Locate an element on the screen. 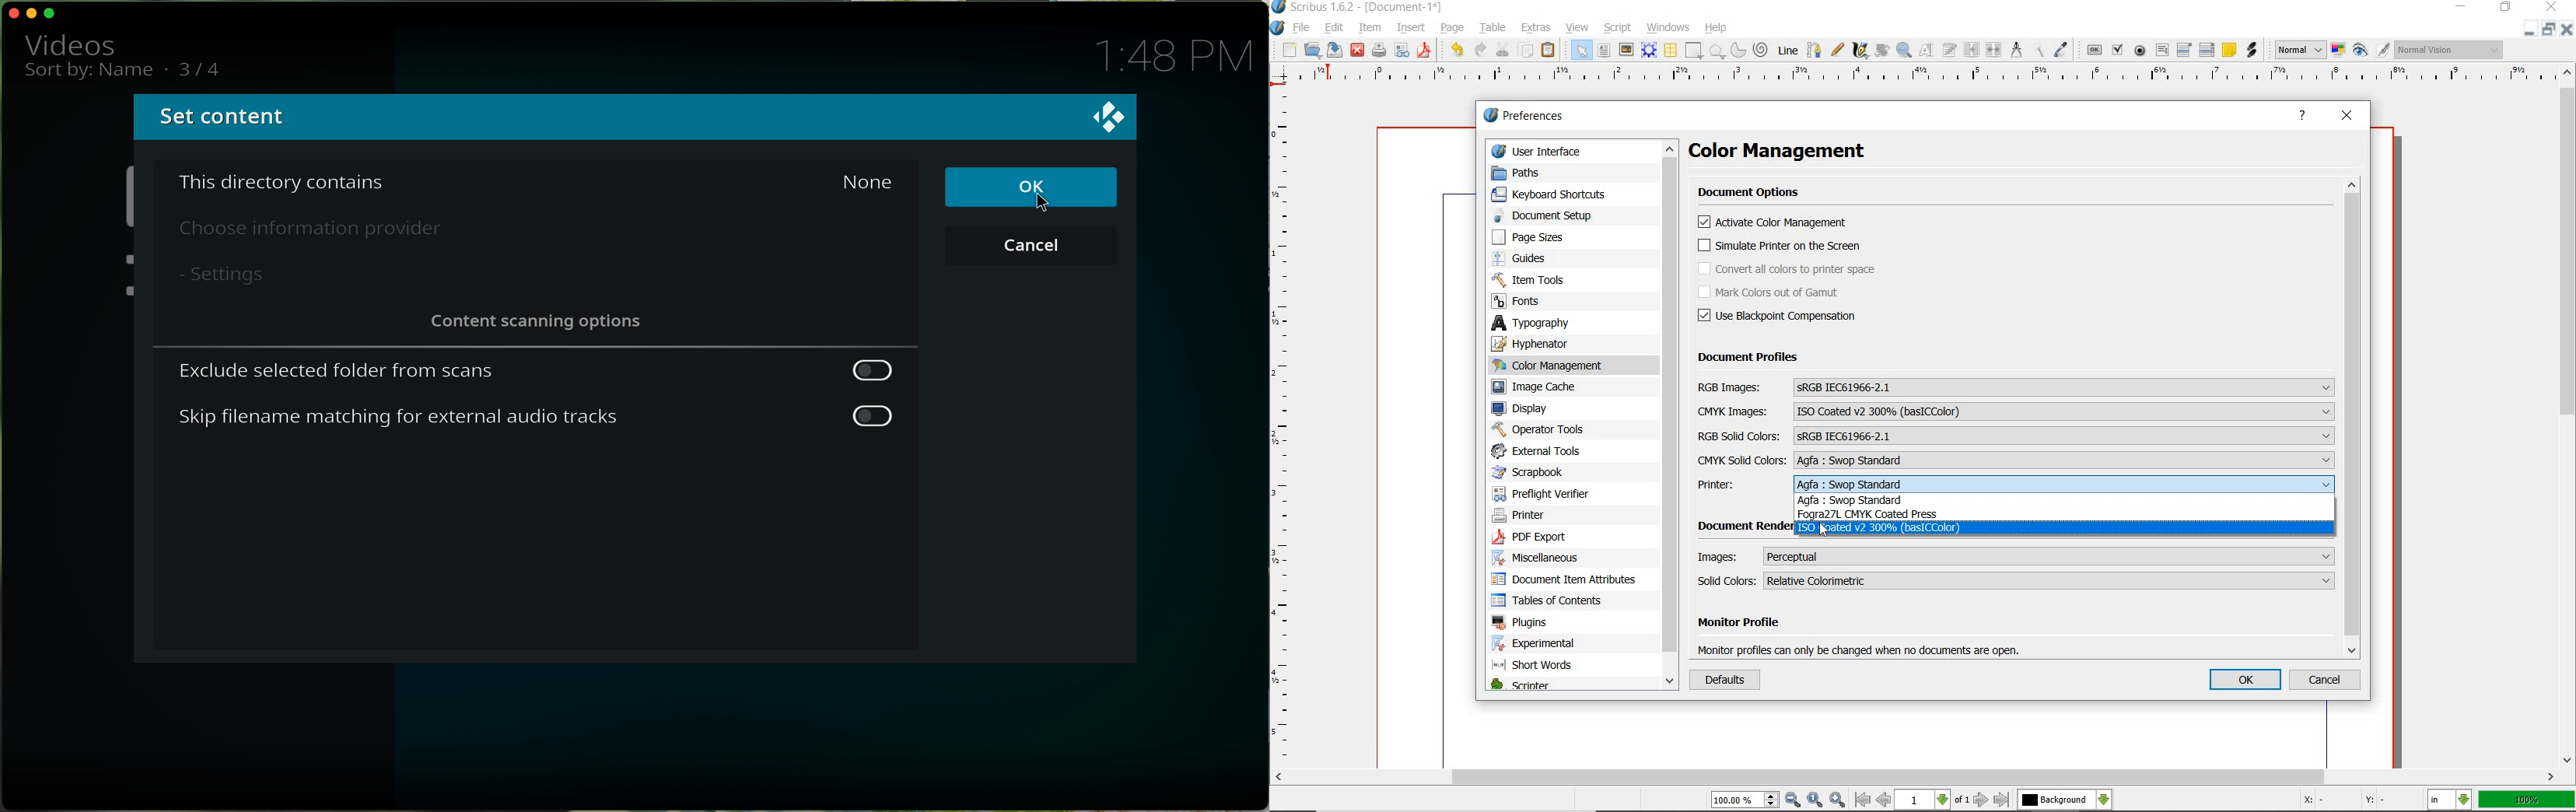  display is located at coordinates (1548, 409).